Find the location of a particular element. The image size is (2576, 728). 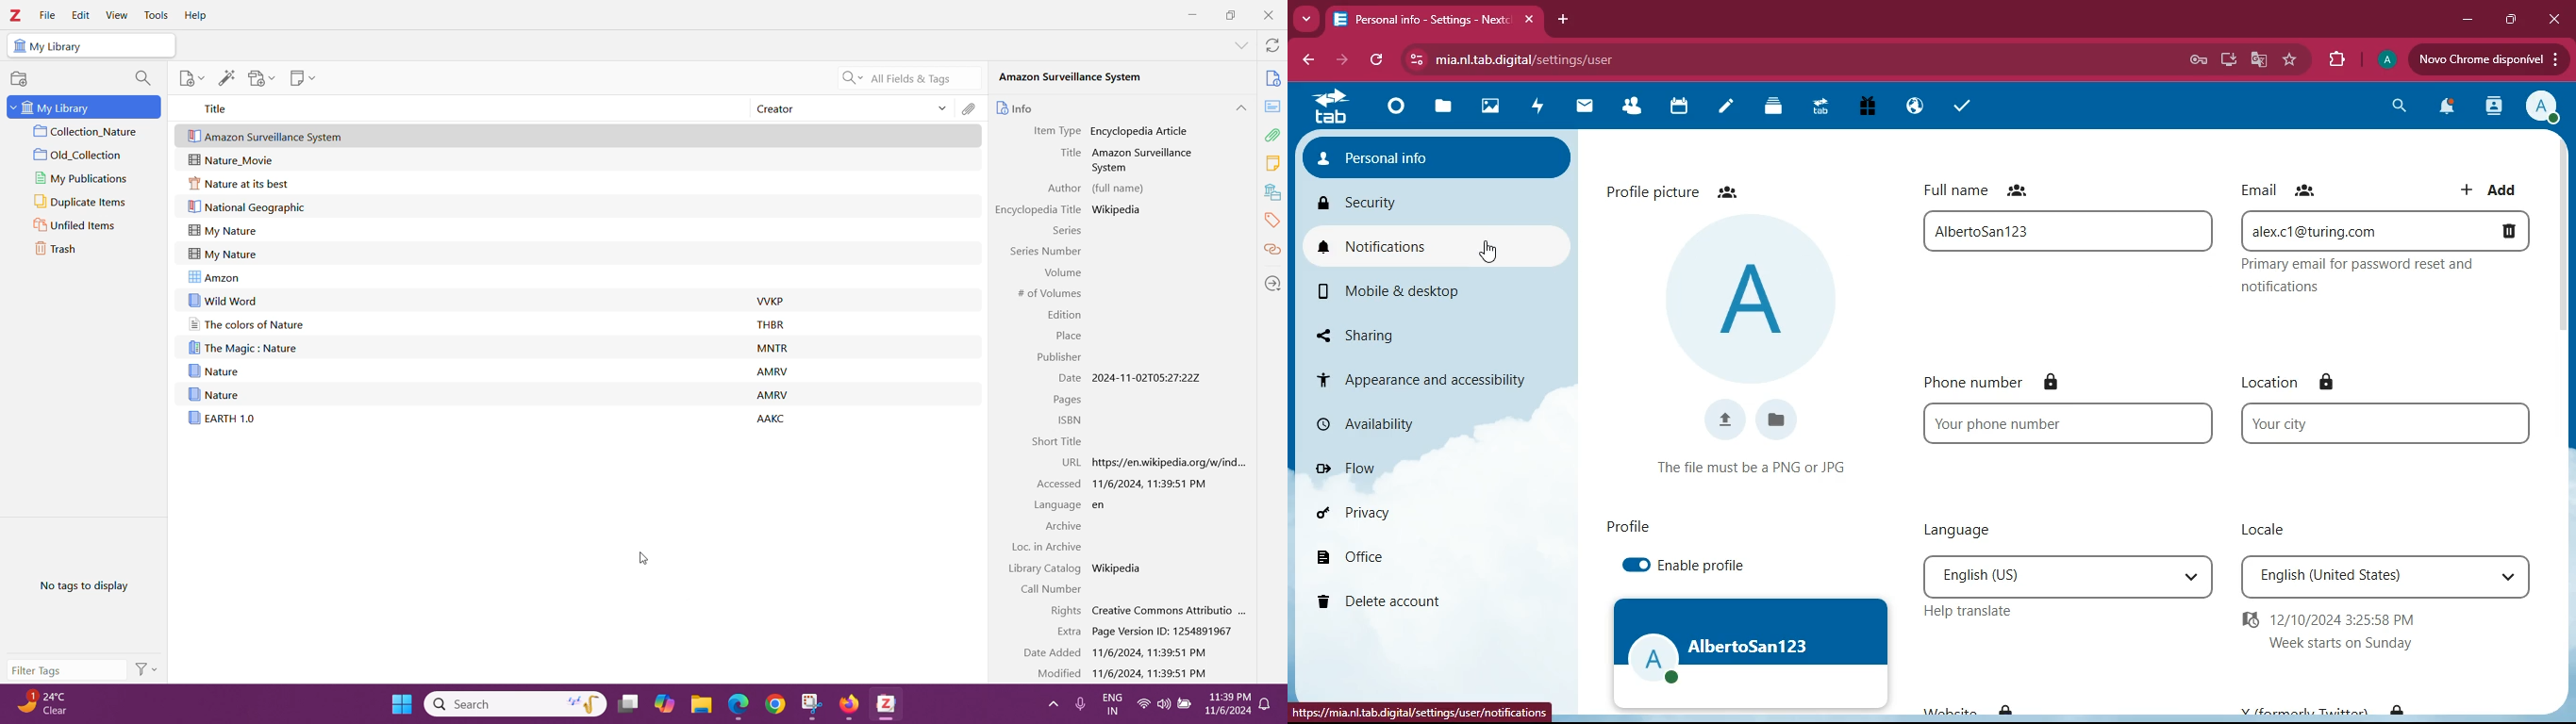

public is located at coordinates (1911, 105).